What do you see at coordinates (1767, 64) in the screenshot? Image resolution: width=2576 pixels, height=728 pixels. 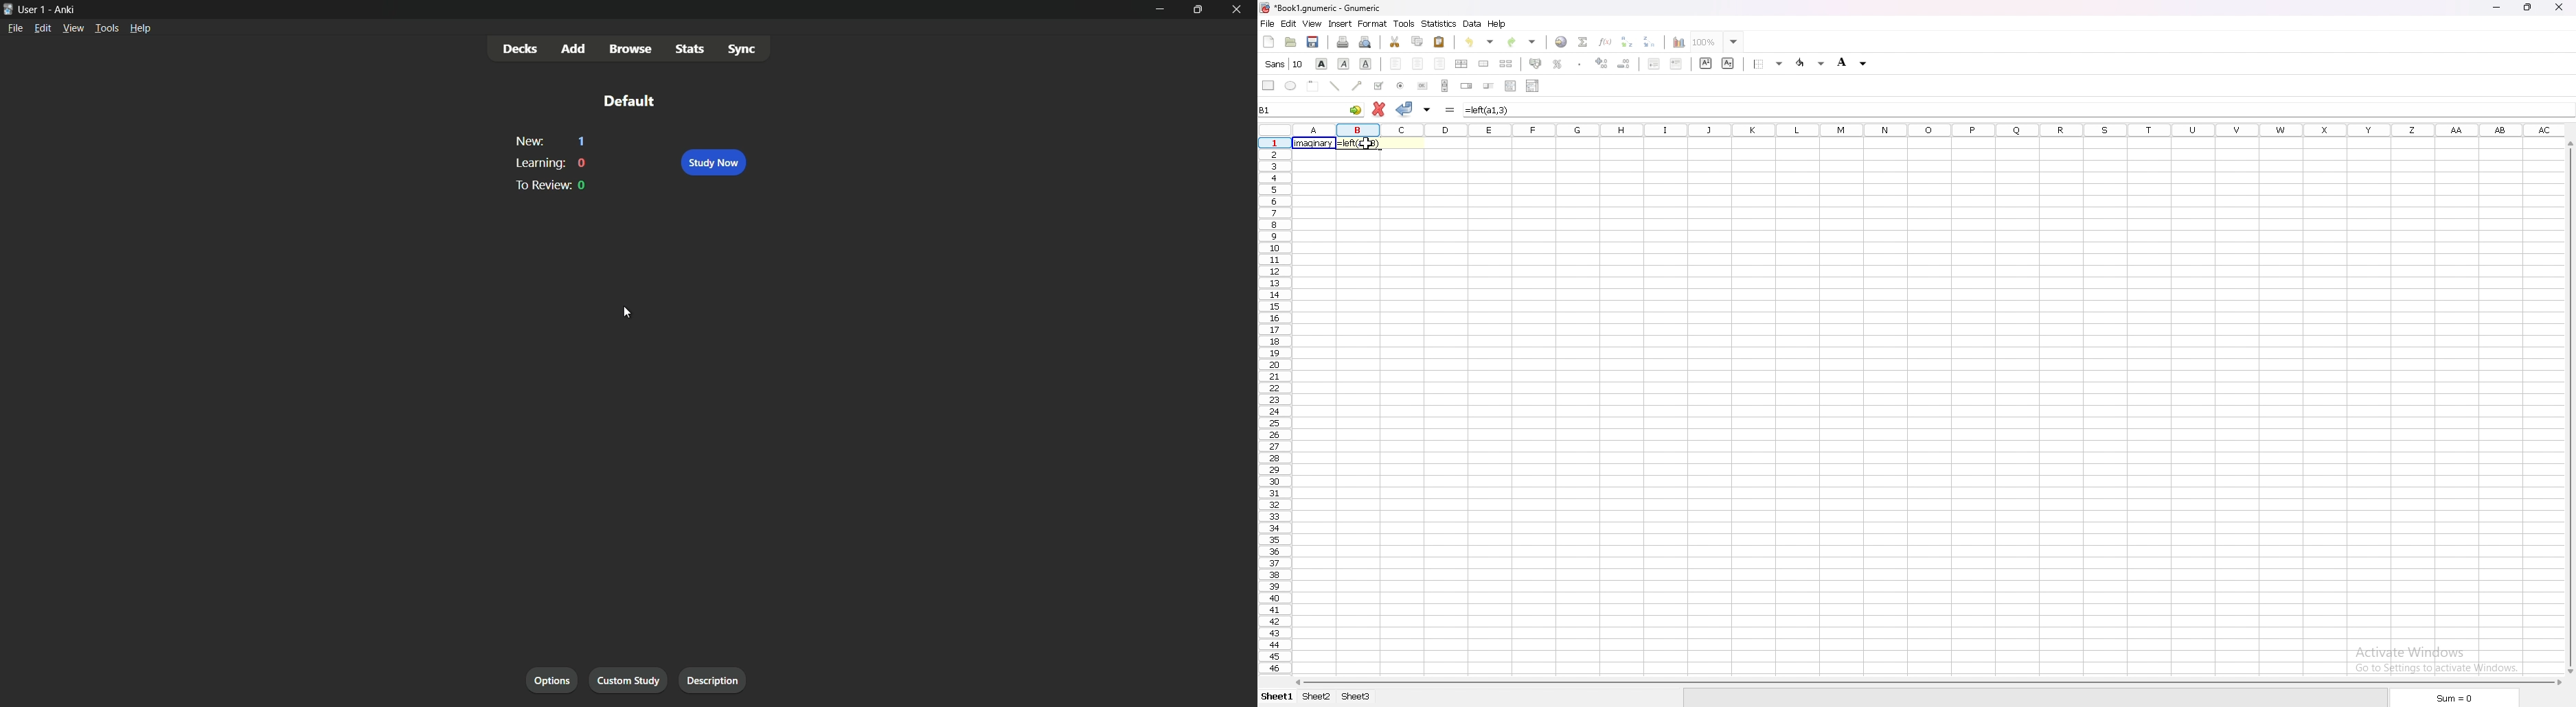 I see `border` at bounding box center [1767, 64].